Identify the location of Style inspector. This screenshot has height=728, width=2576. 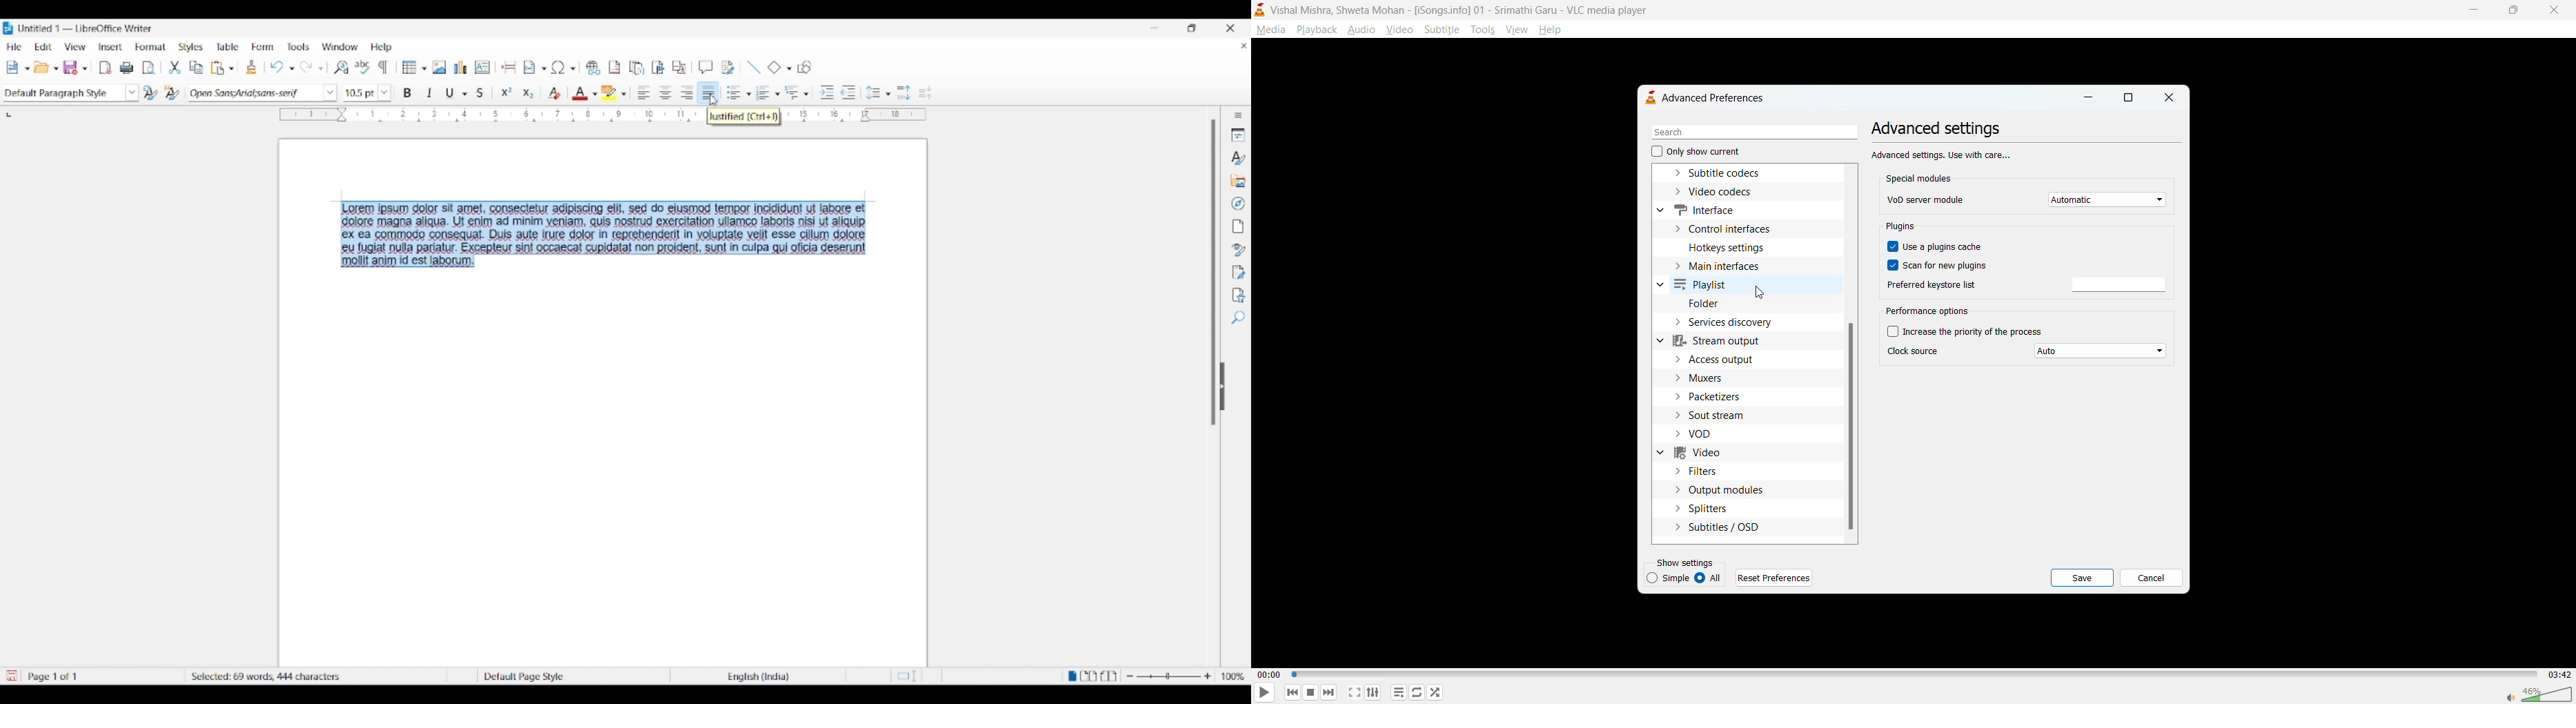
(1238, 250).